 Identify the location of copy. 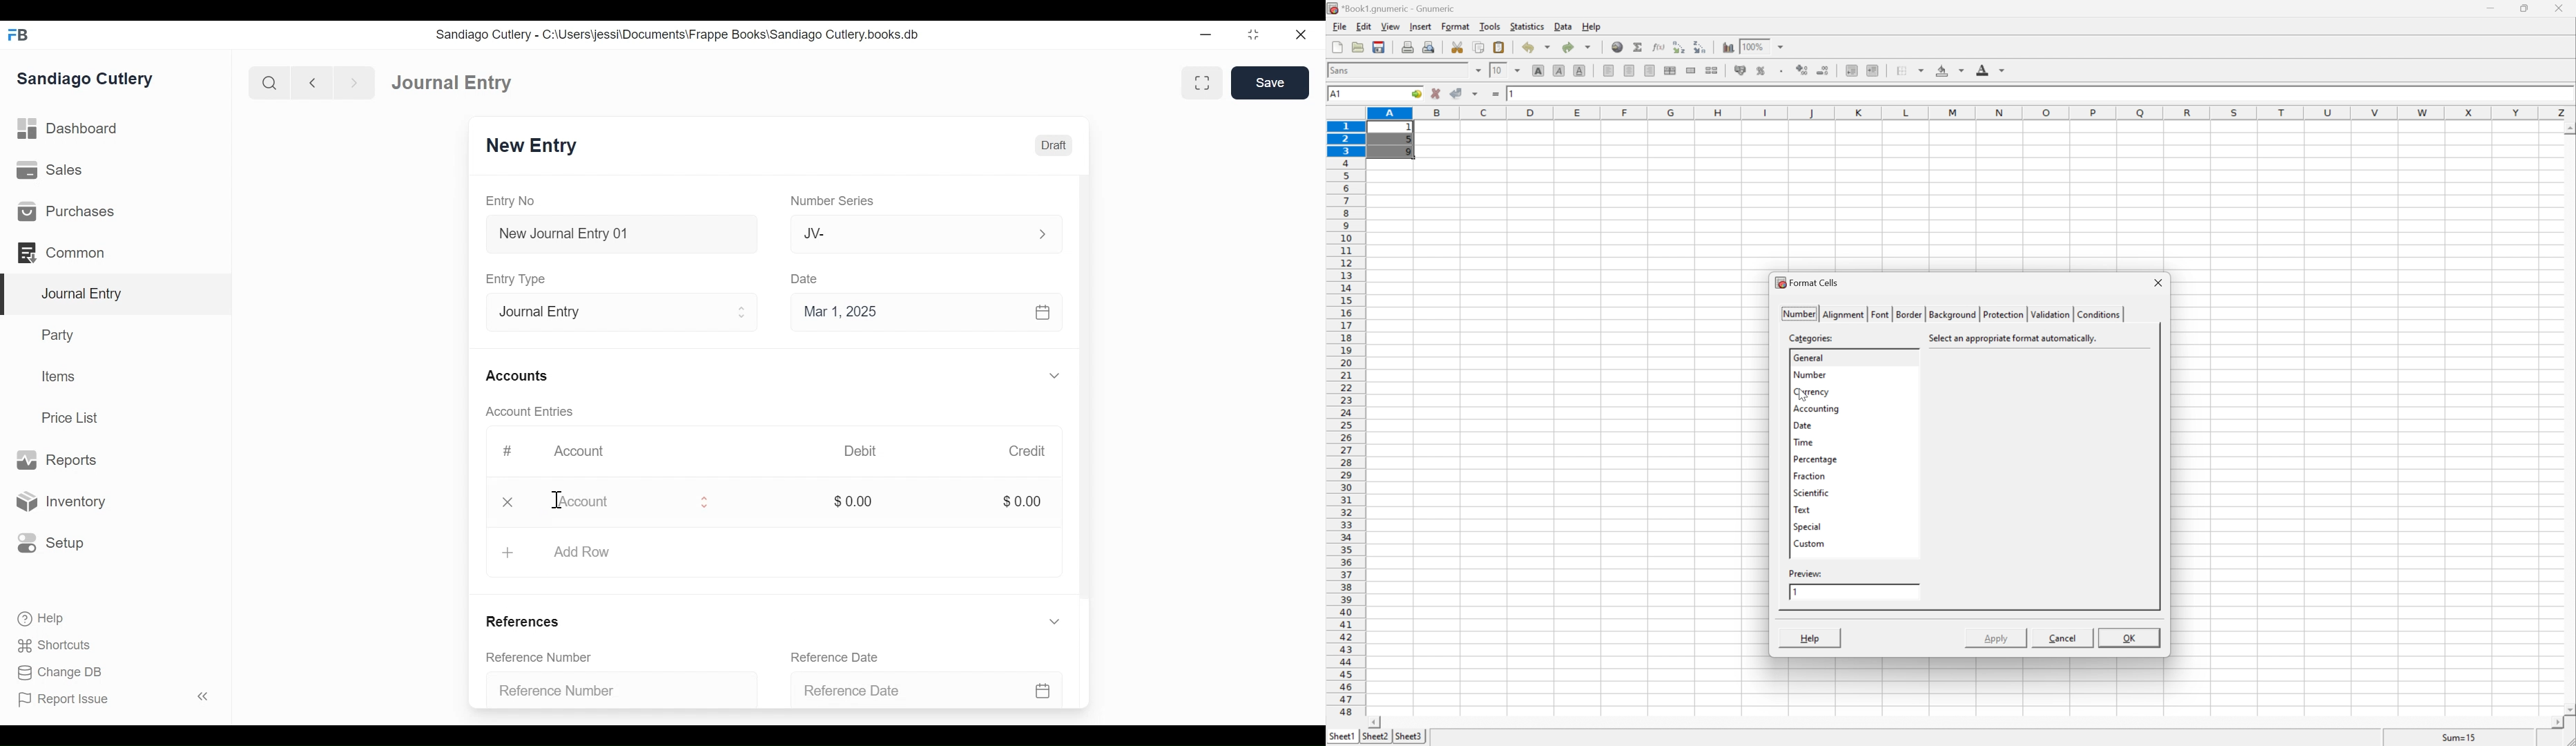
(1478, 47).